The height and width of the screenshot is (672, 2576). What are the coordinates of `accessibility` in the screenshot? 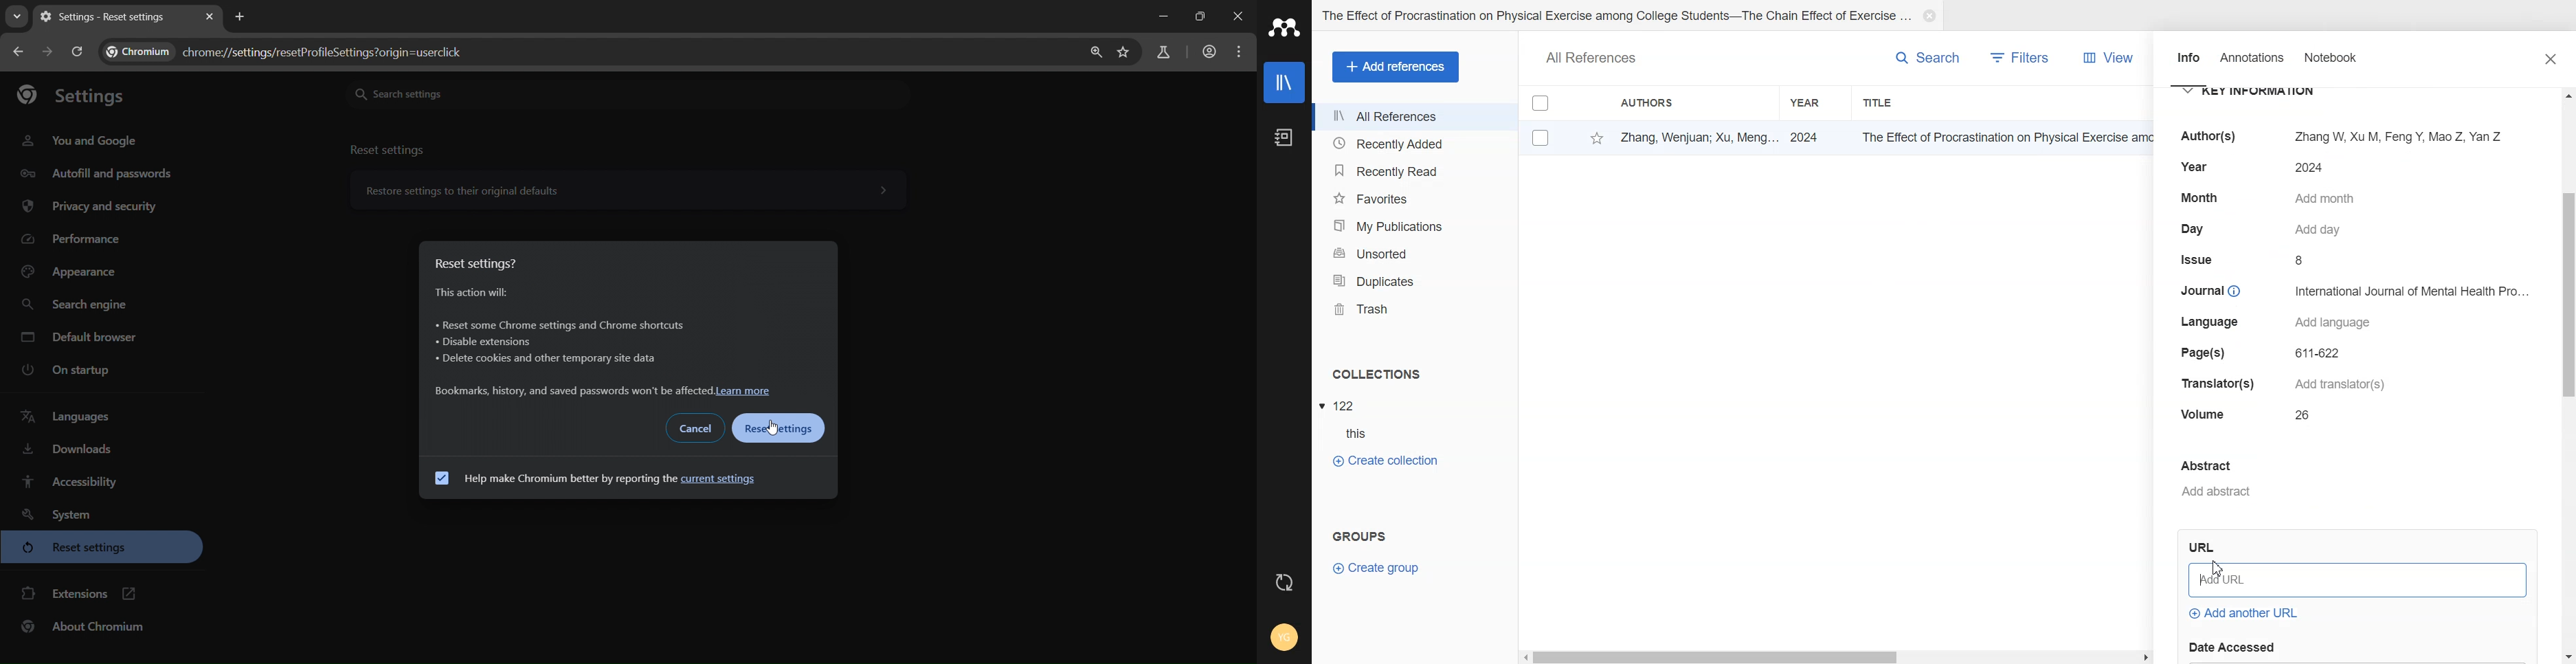 It's located at (70, 481).